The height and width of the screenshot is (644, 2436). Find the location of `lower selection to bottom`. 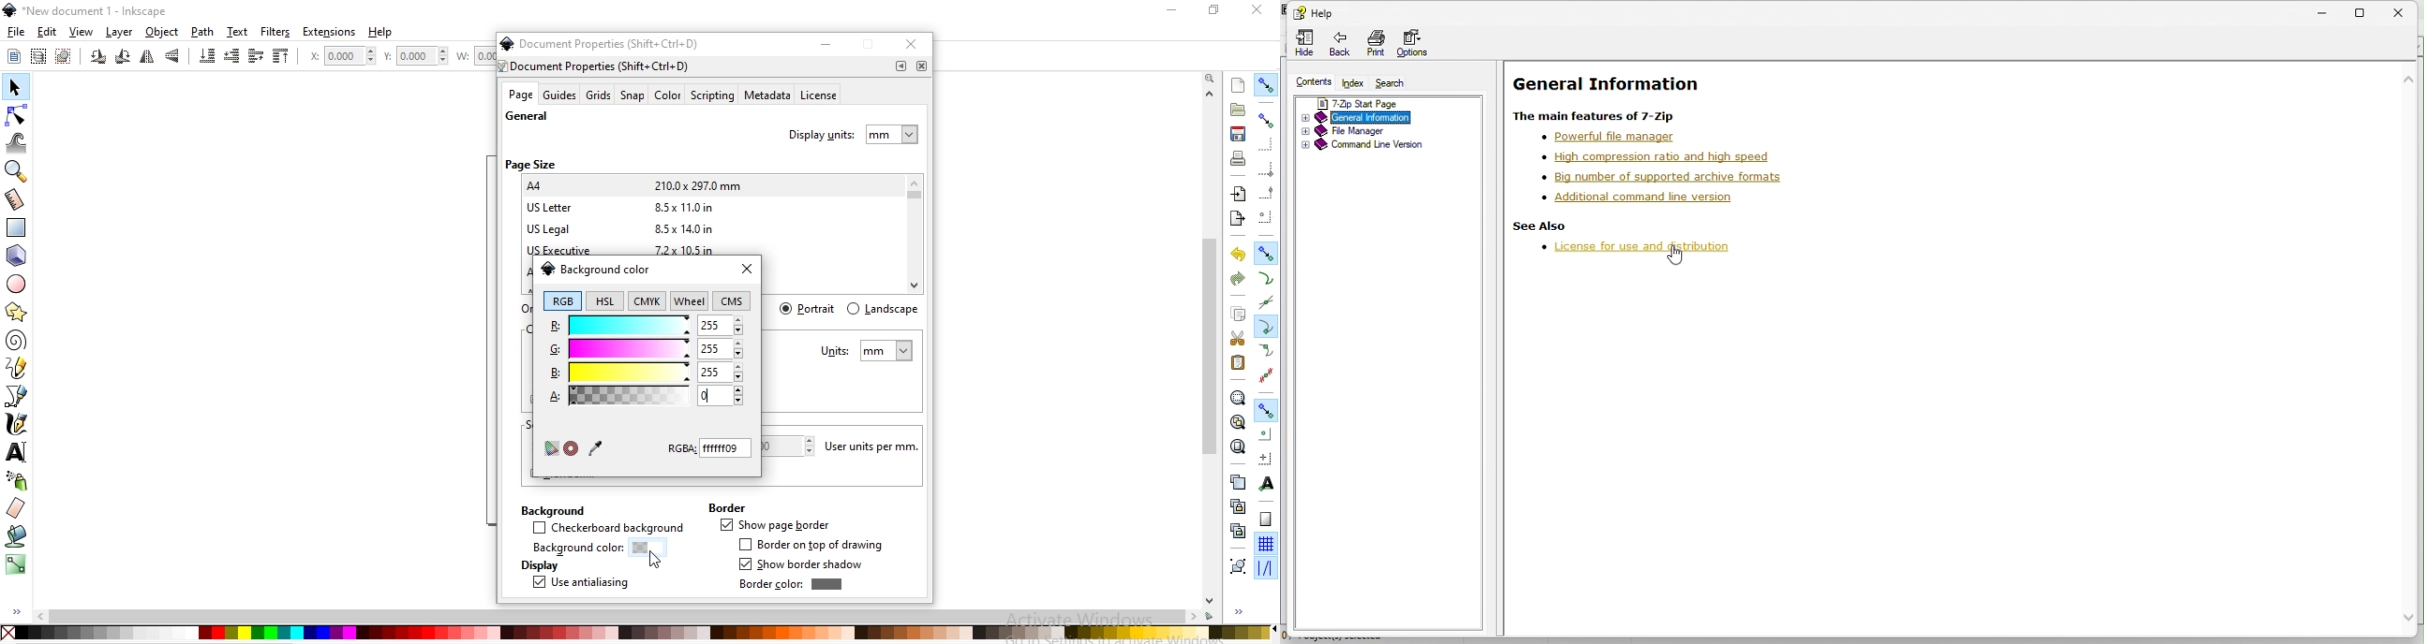

lower selection to bottom is located at coordinates (208, 56).